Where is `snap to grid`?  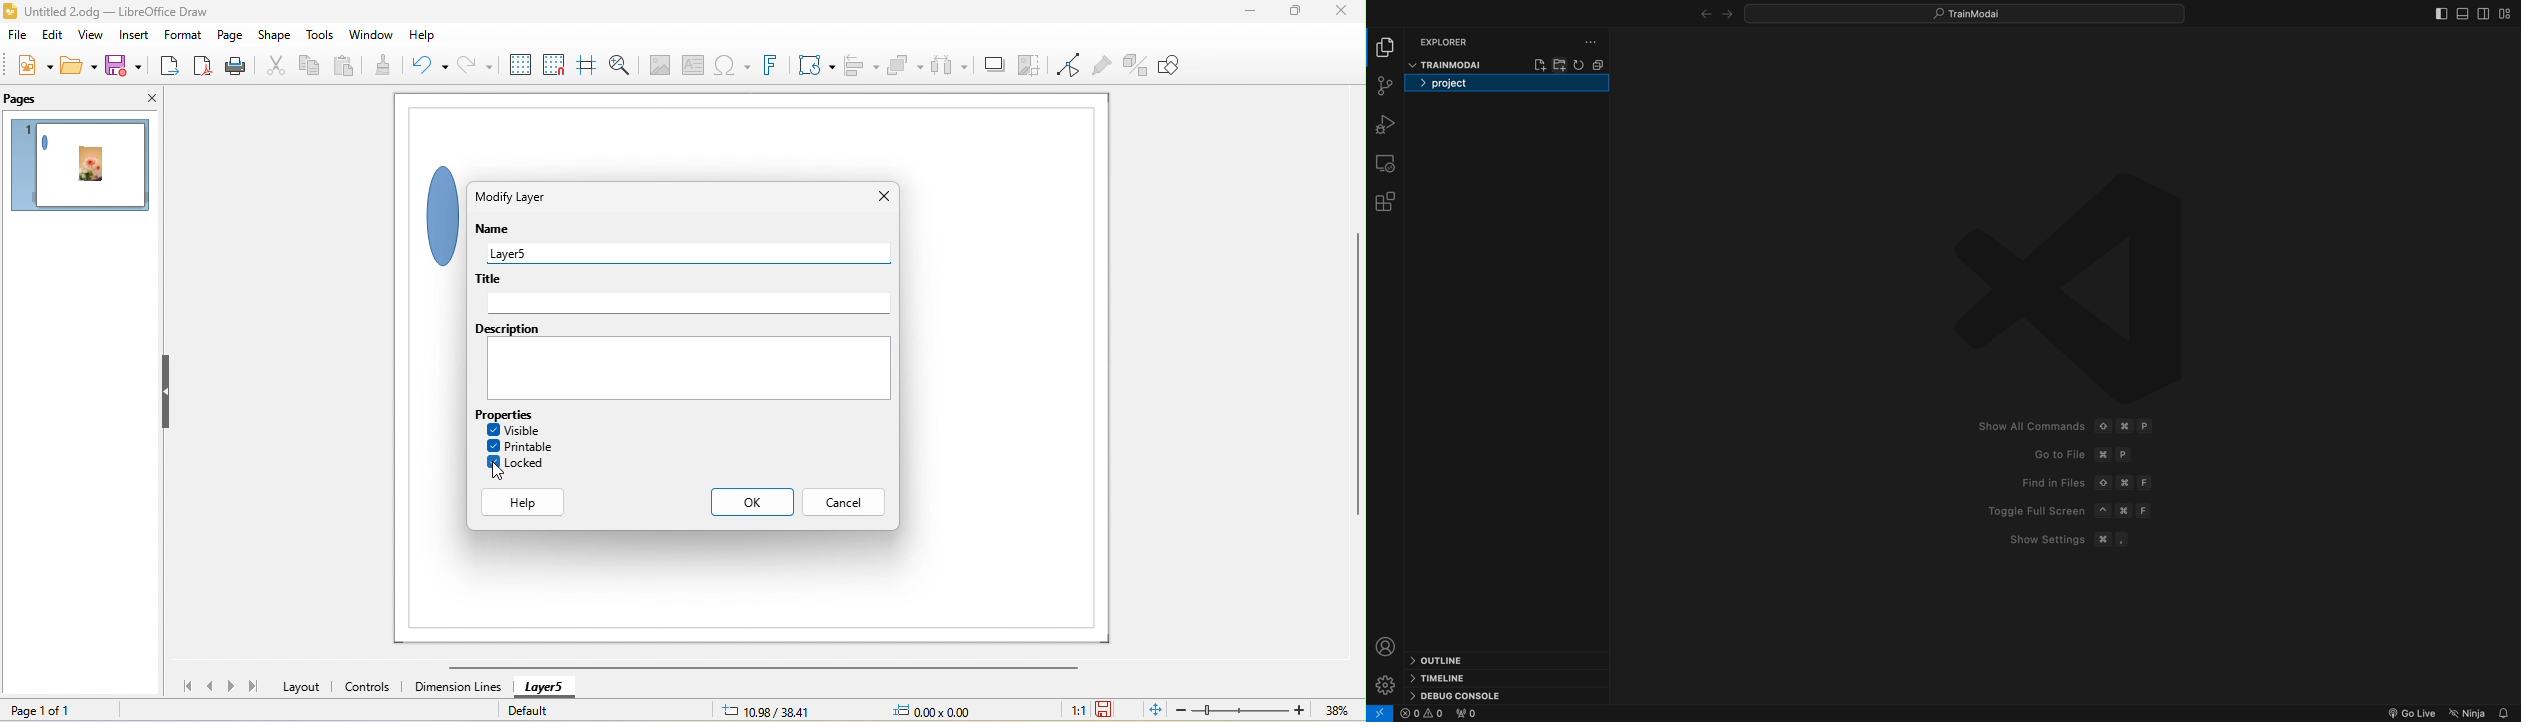 snap to grid is located at coordinates (556, 64).